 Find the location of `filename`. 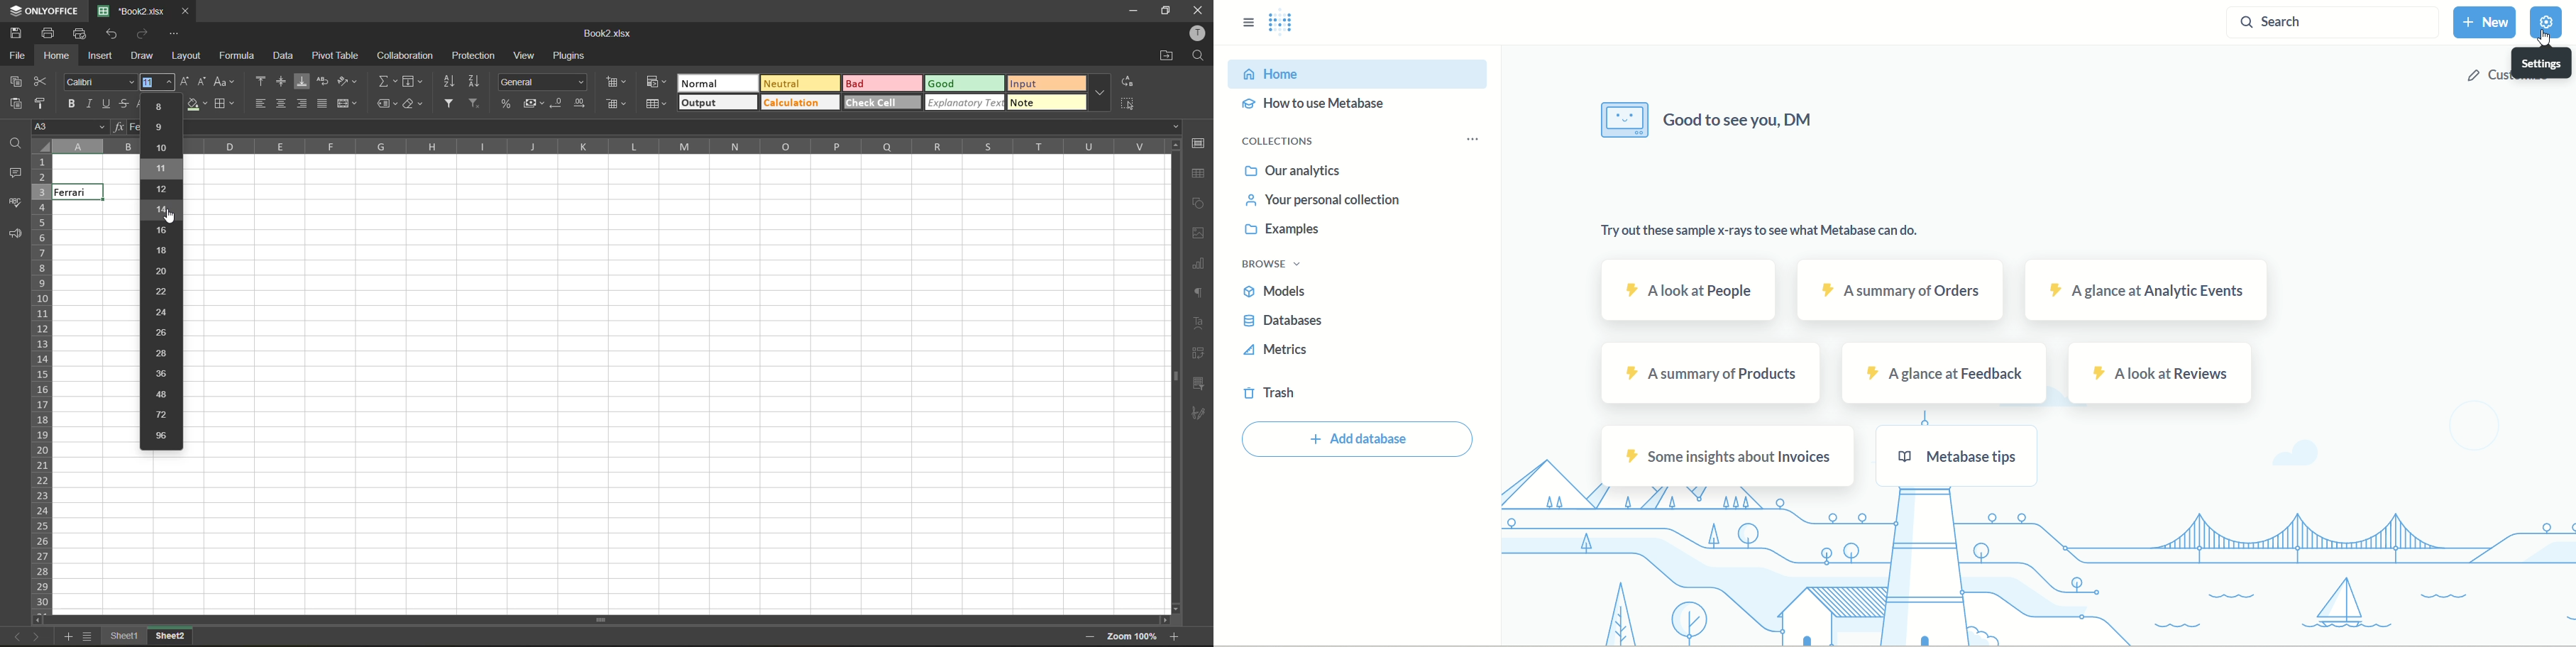

filename is located at coordinates (604, 35).